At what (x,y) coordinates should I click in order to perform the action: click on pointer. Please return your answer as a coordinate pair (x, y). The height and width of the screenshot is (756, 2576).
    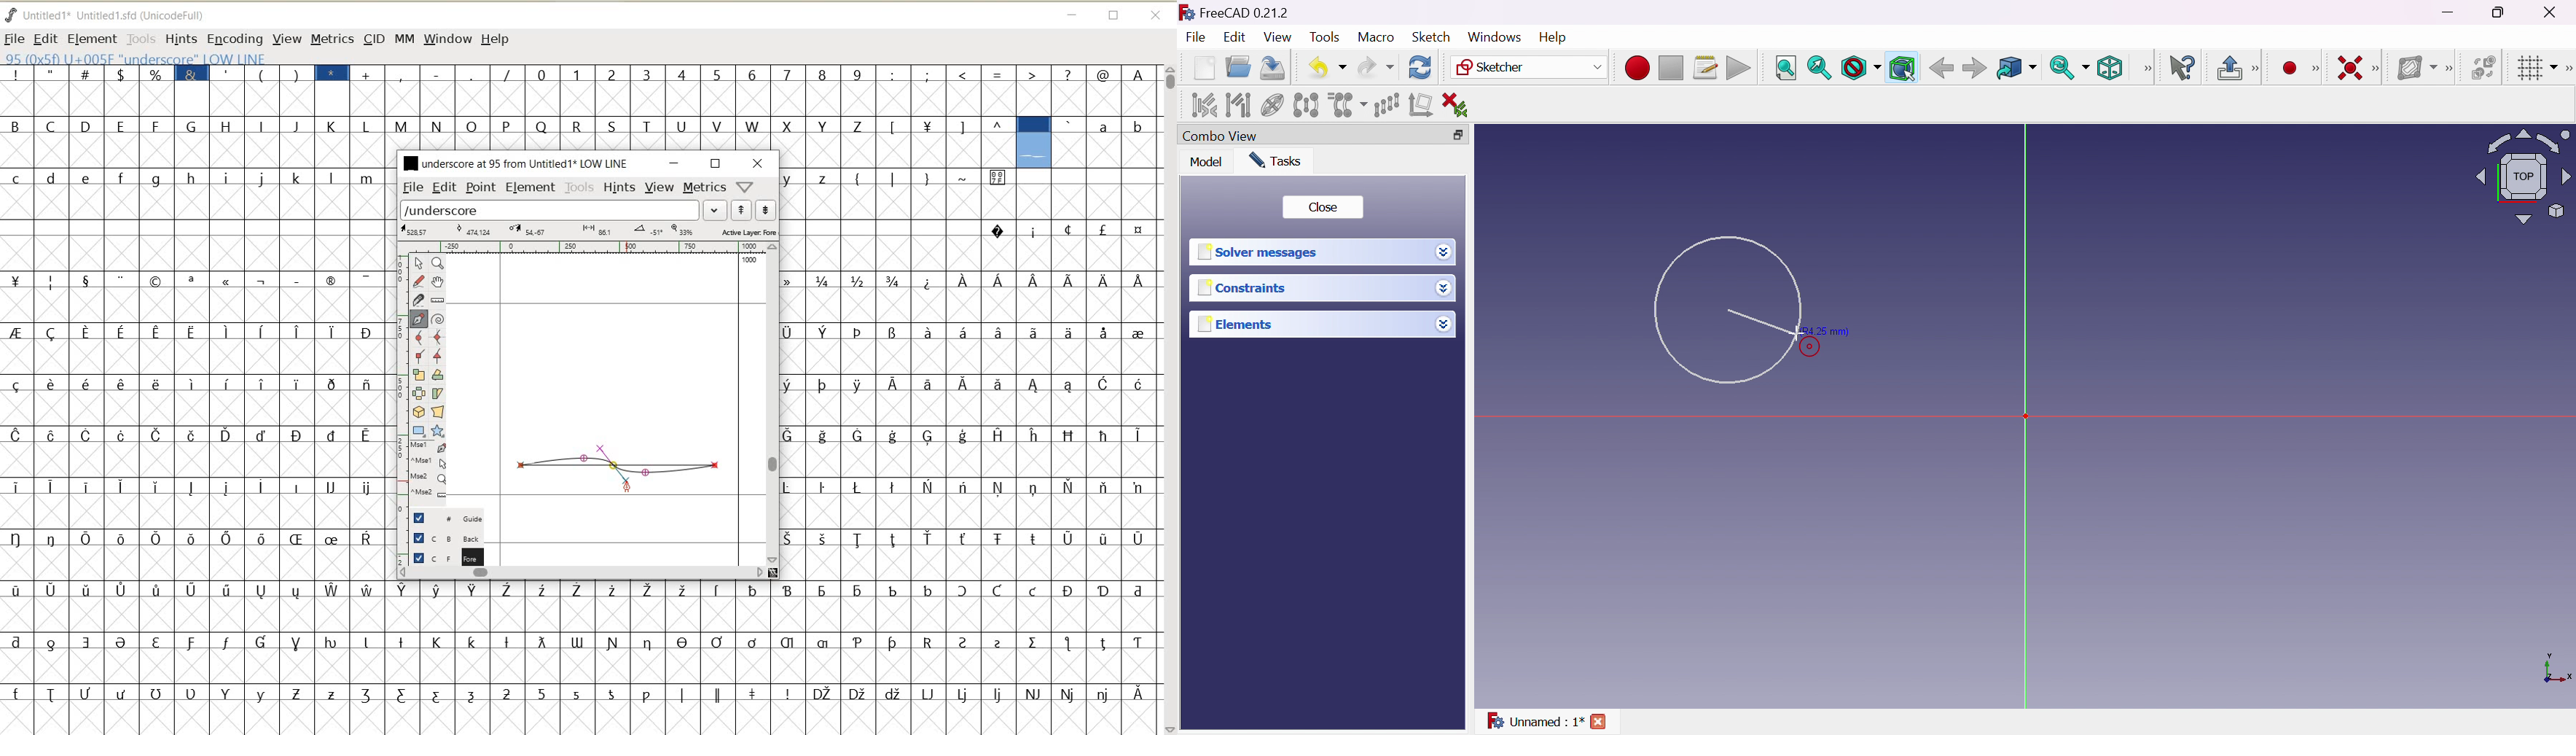
    Looking at the image, I should click on (417, 264).